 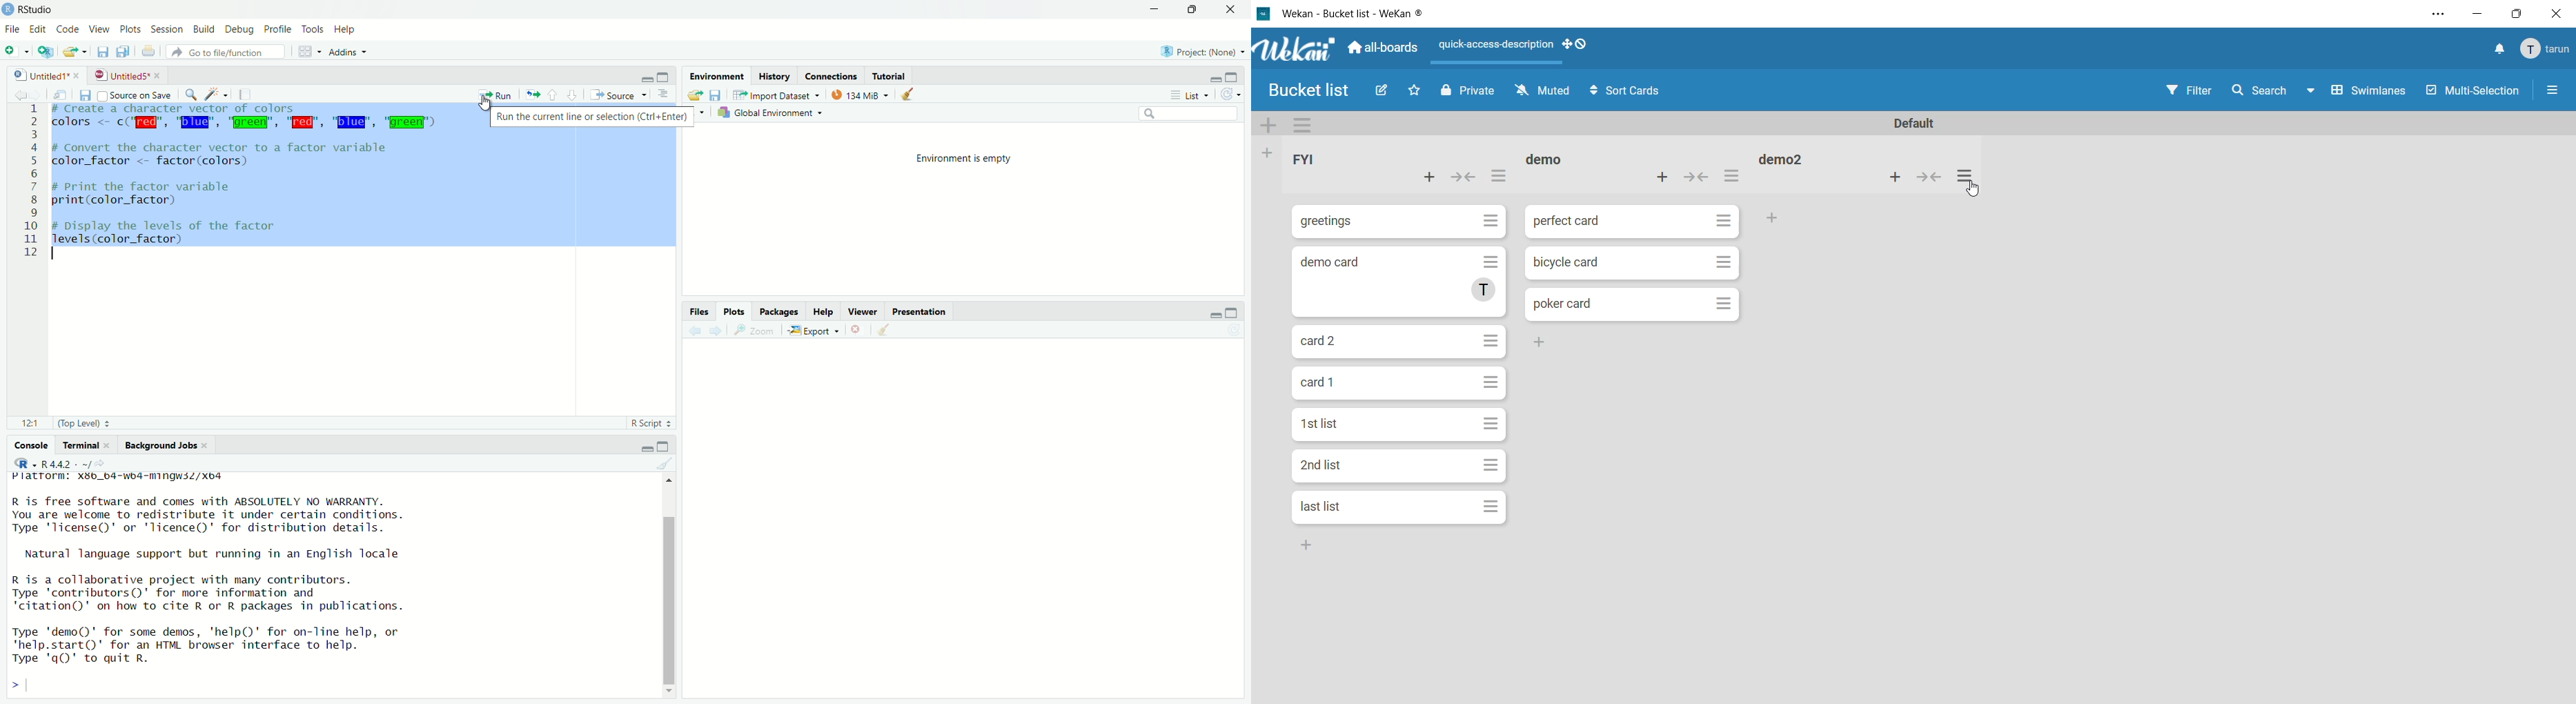 What do you see at coordinates (59, 255) in the screenshot?
I see `typing cursor` at bounding box center [59, 255].